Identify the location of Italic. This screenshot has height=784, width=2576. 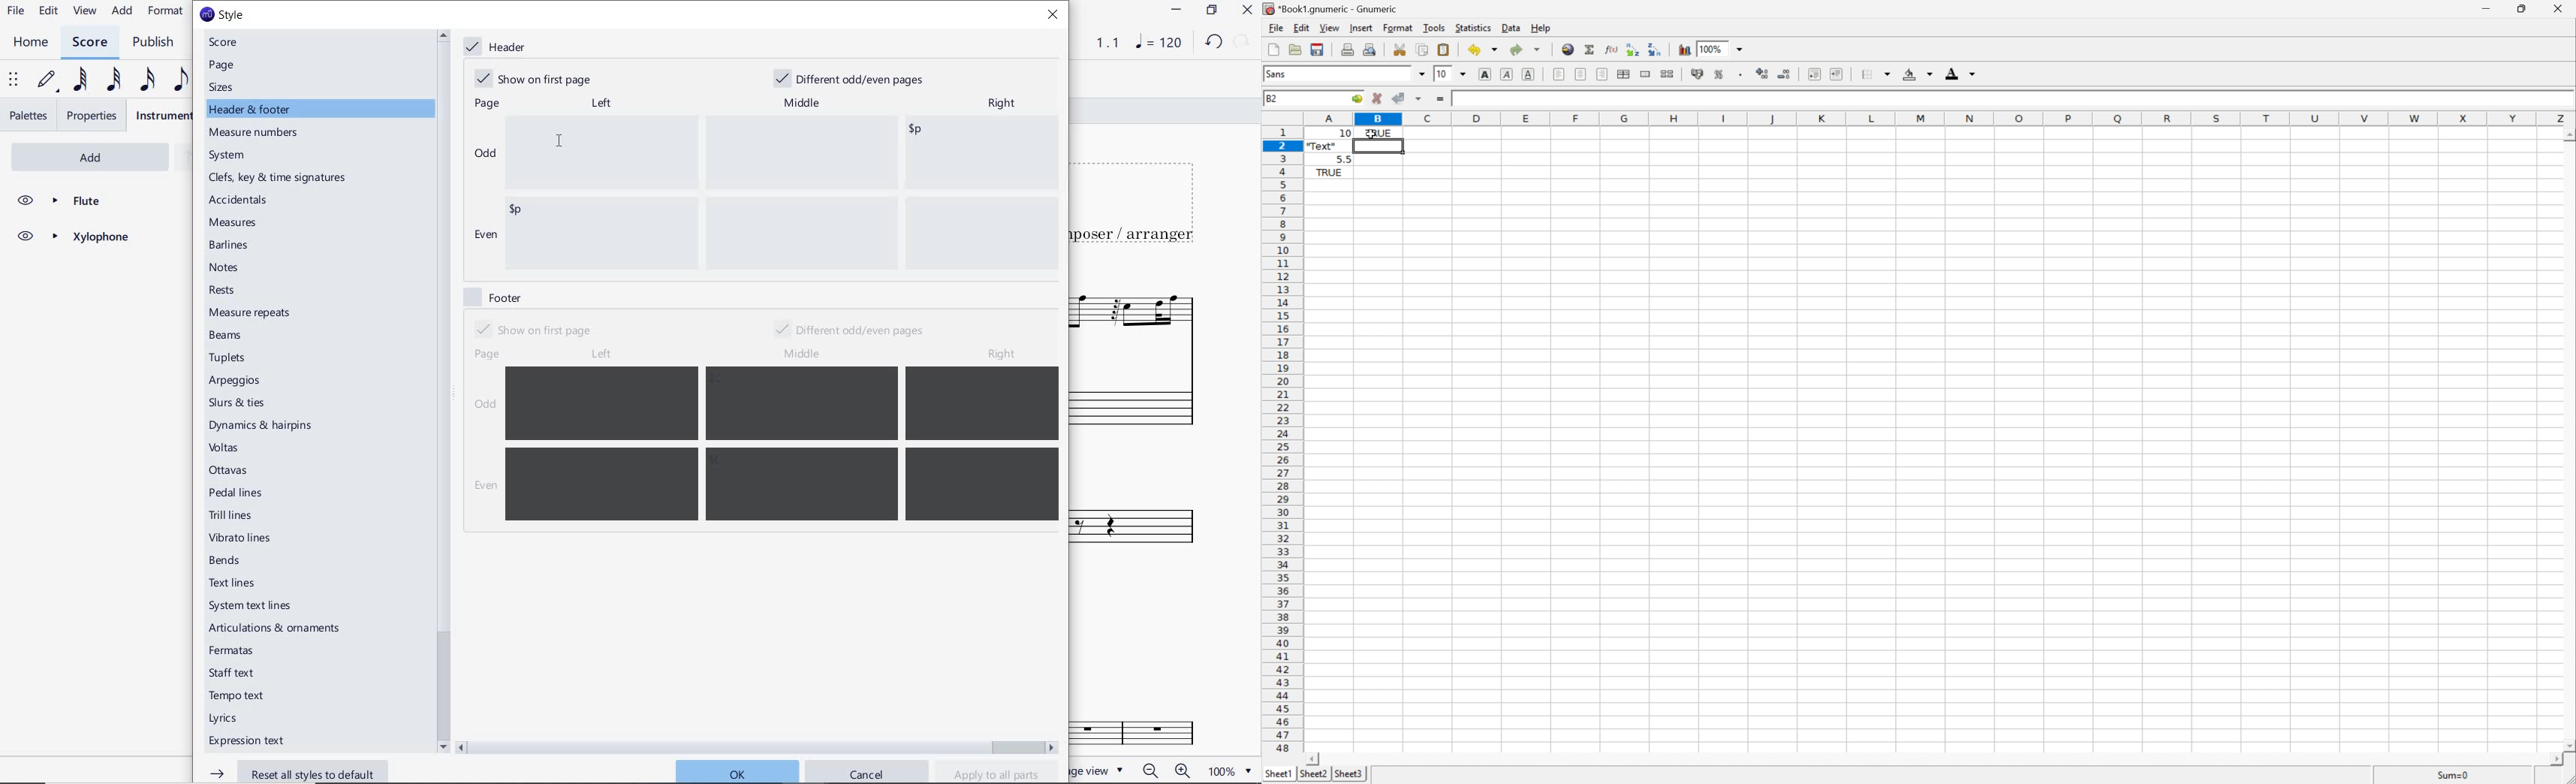
(1505, 74).